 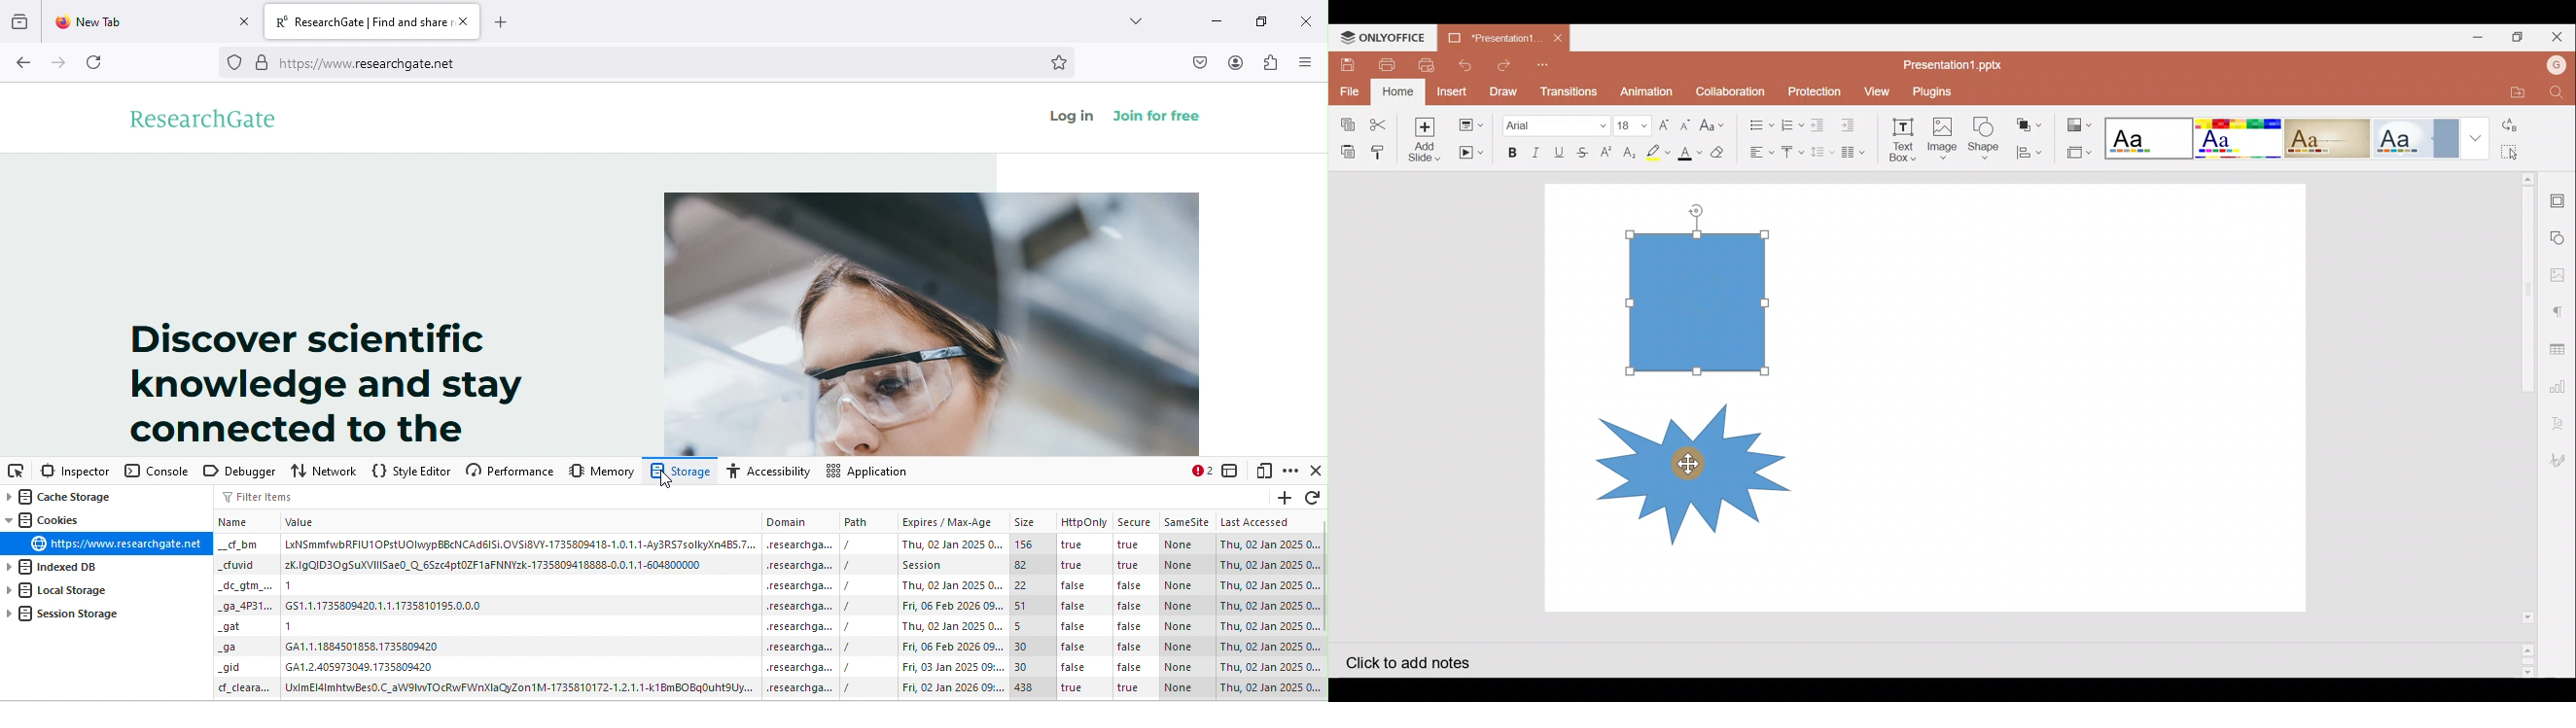 What do you see at coordinates (952, 689) in the screenshot?
I see `date` at bounding box center [952, 689].